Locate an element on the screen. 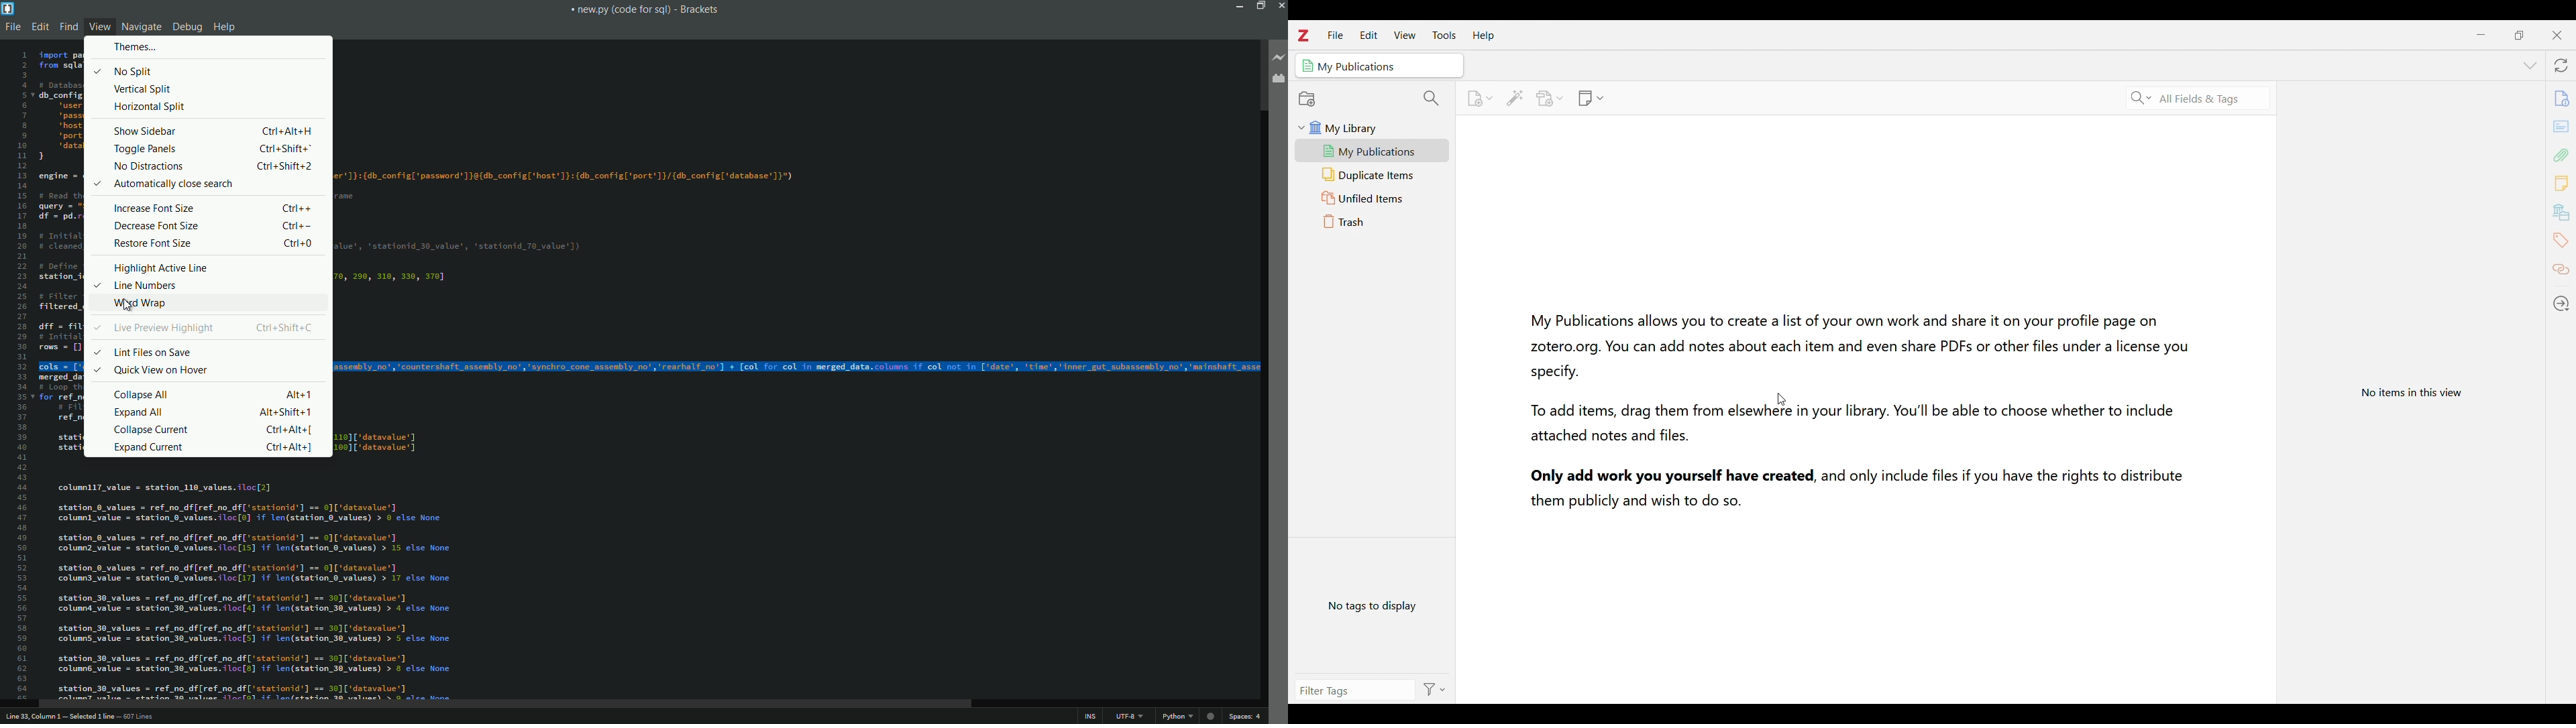  vertical split is located at coordinates (144, 89).